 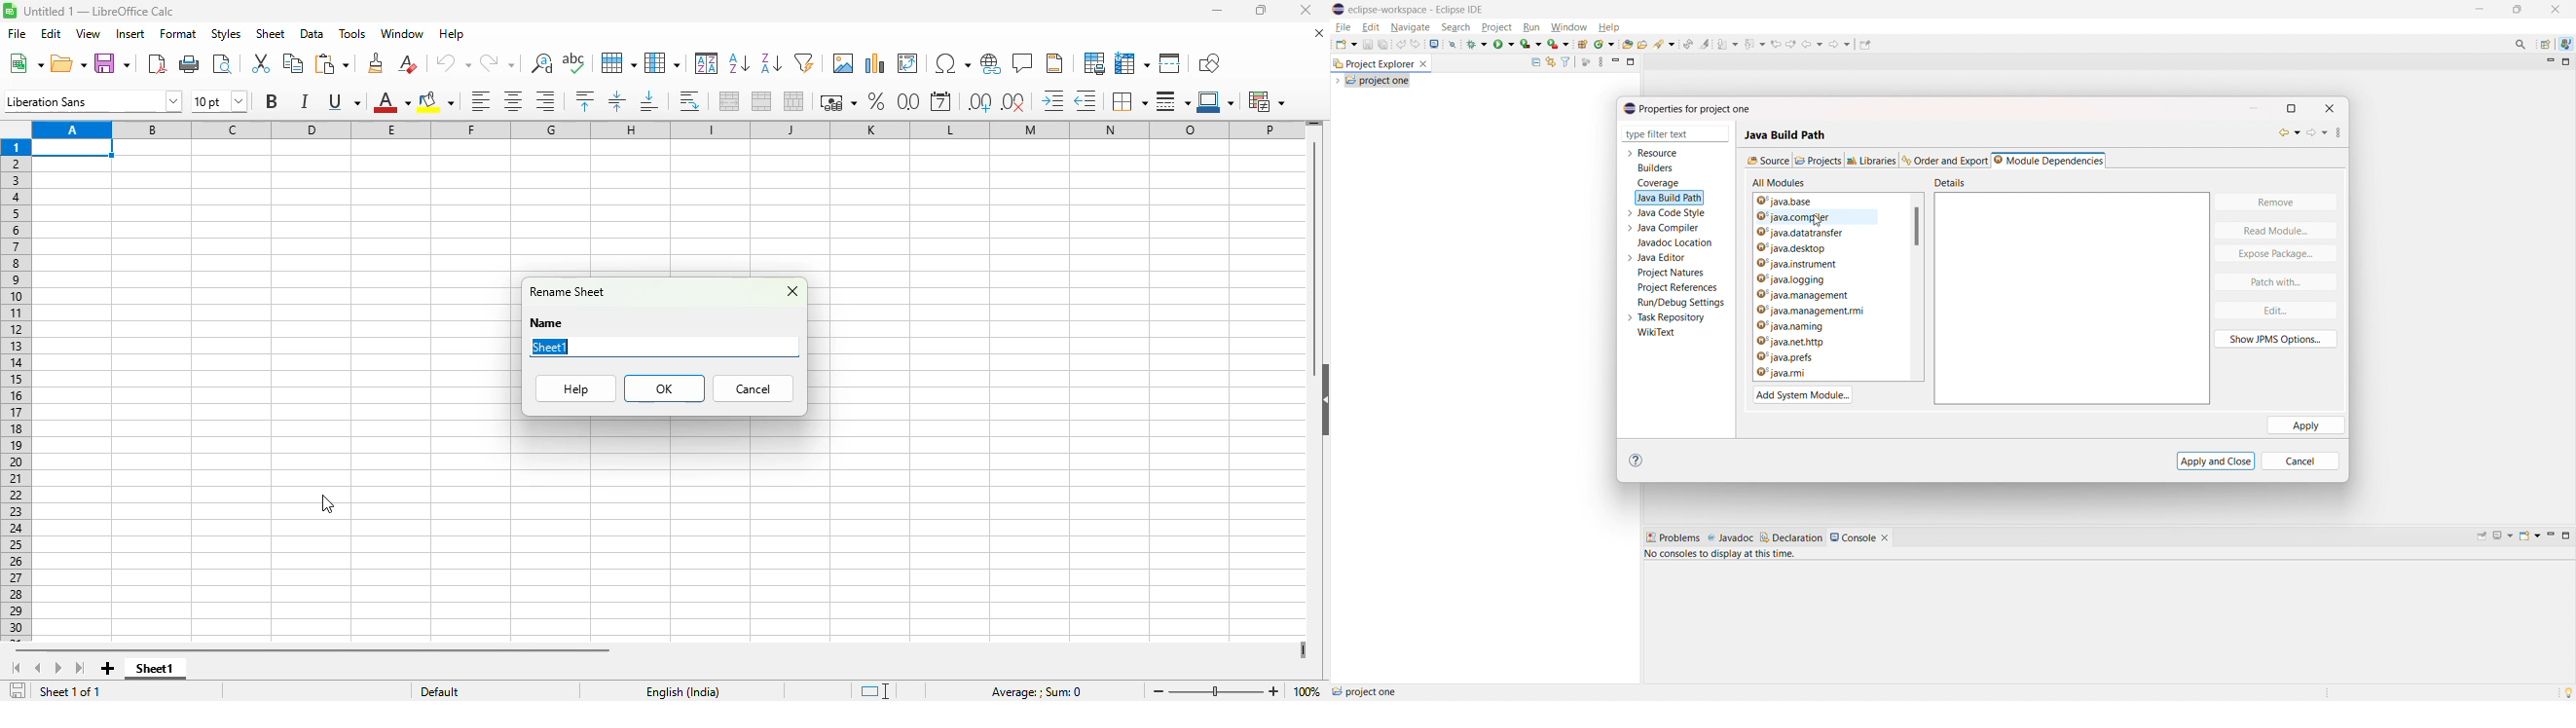 I want to click on java compiler, so click(x=1670, y=228).